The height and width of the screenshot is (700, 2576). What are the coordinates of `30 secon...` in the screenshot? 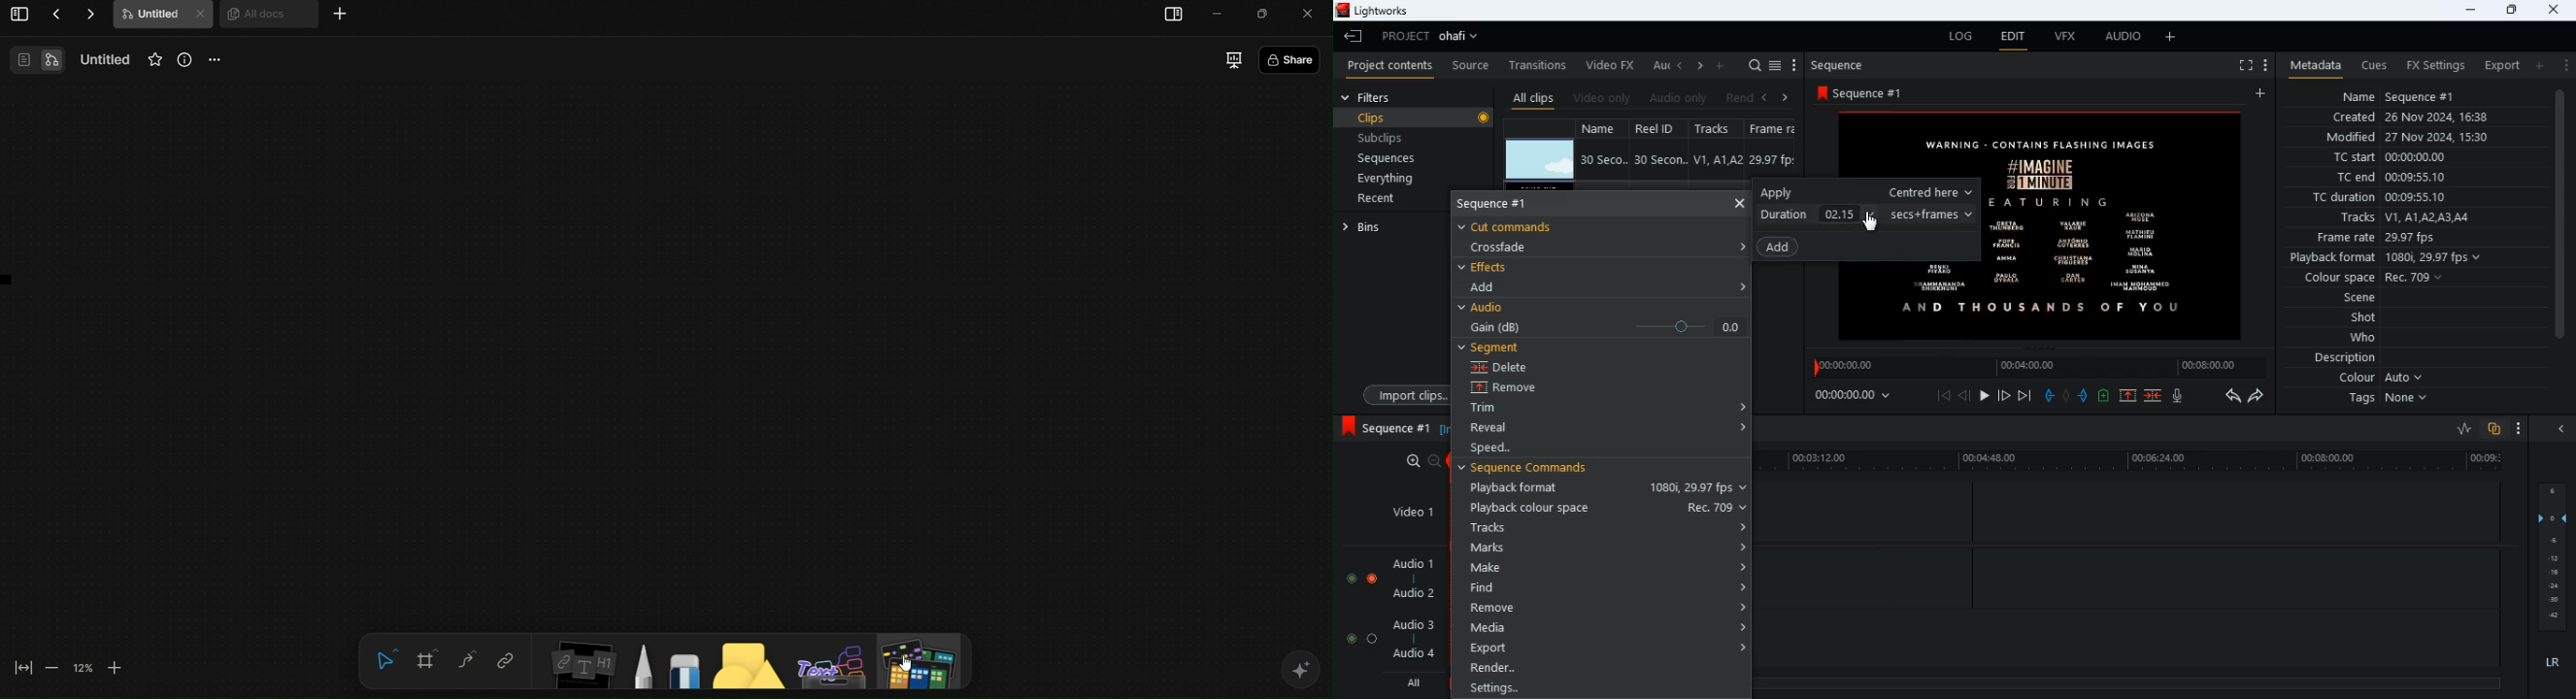 It's located at (1657, 160).